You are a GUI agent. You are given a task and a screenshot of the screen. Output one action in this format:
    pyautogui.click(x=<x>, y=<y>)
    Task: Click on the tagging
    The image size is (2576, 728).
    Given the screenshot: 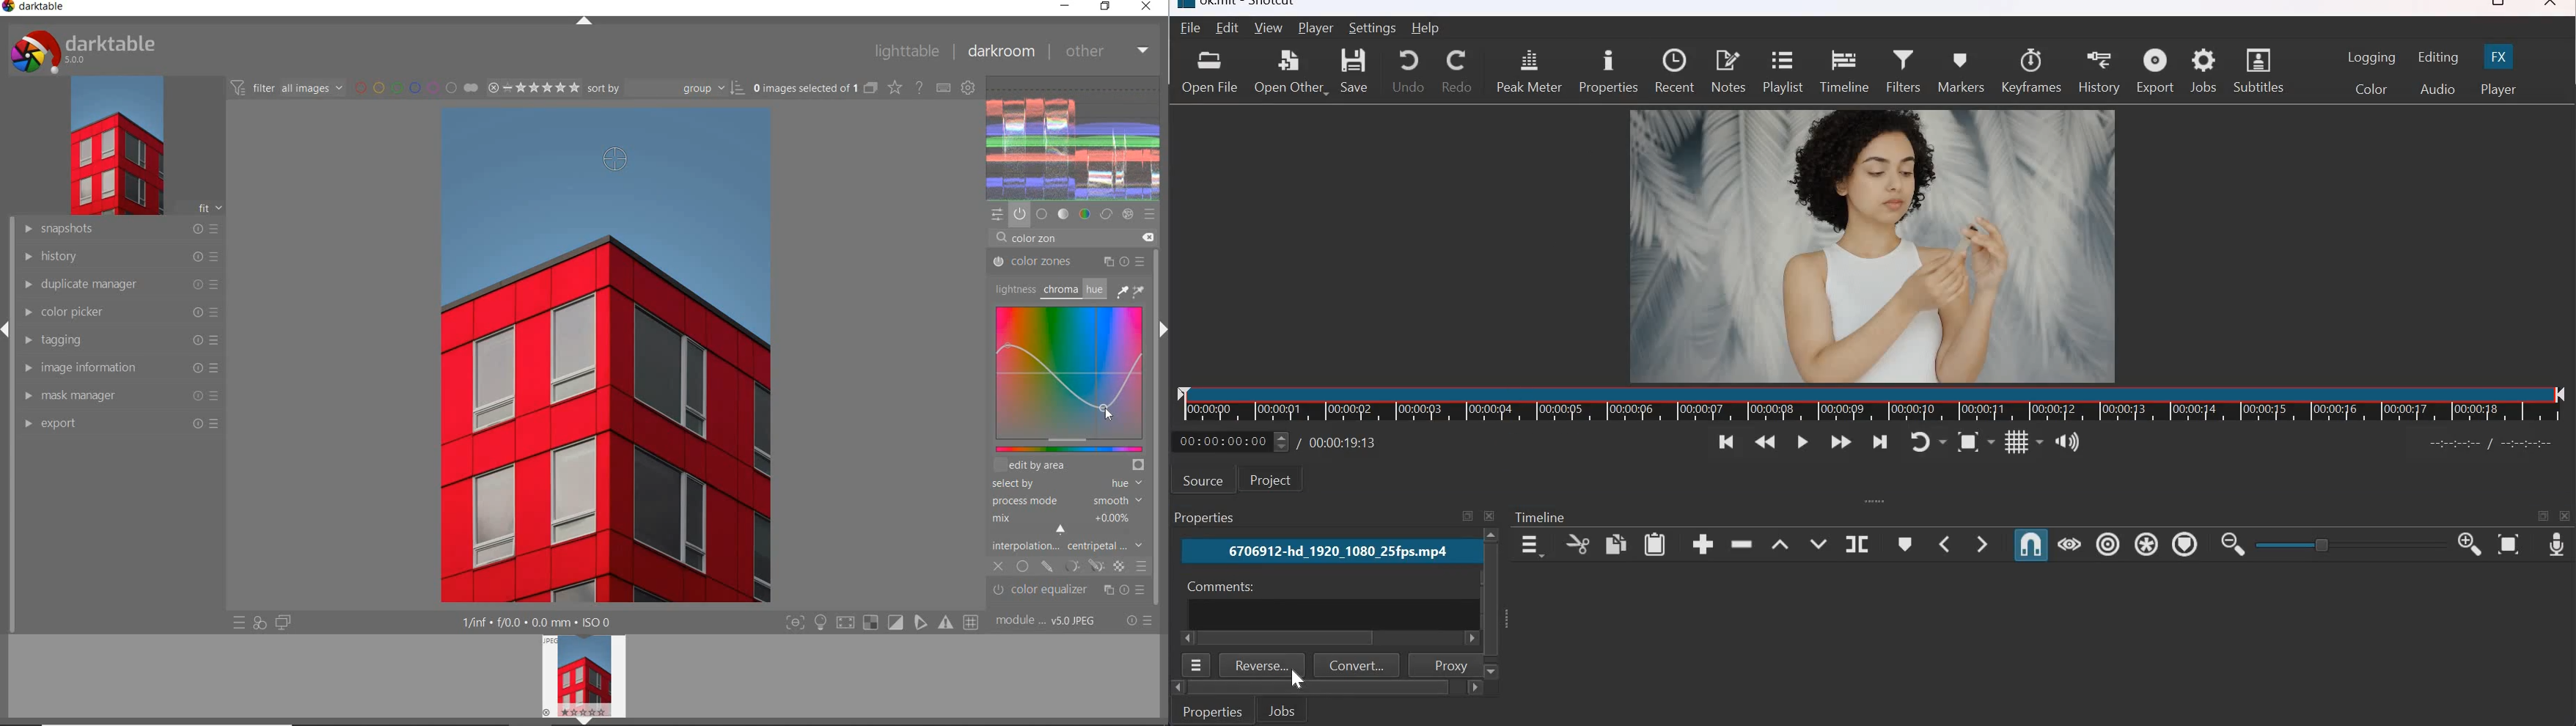 What is the action you would take?
    pyautogui.click(x=118, y=341)
    